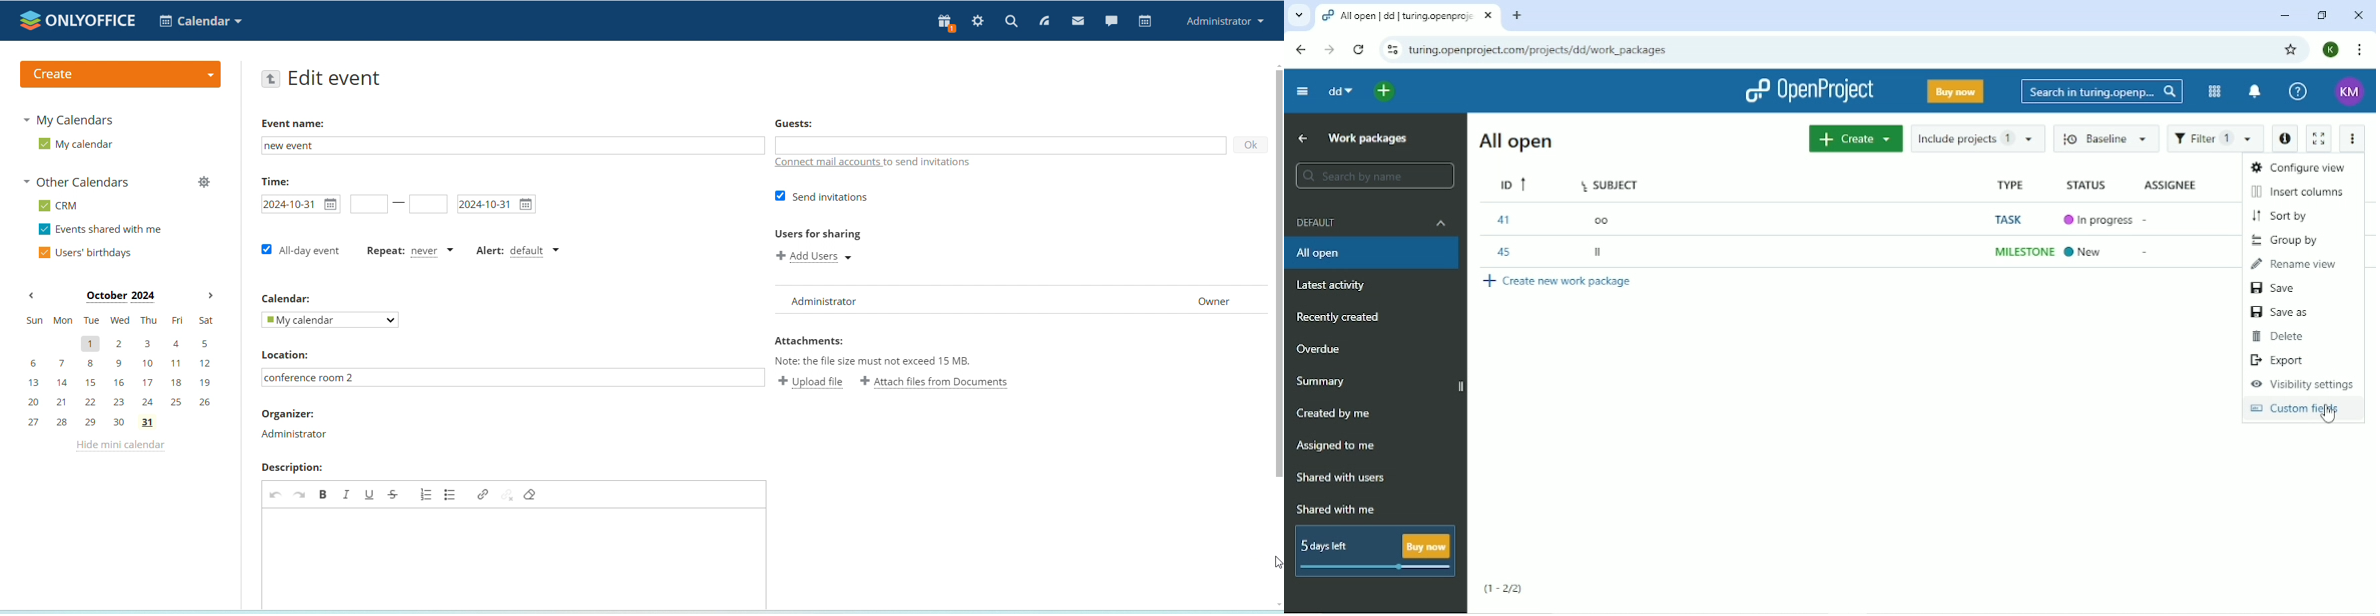  What do you see at coordinates (369, 494) in the screenshot?
I see `underline` at bounding box center [369, 494].